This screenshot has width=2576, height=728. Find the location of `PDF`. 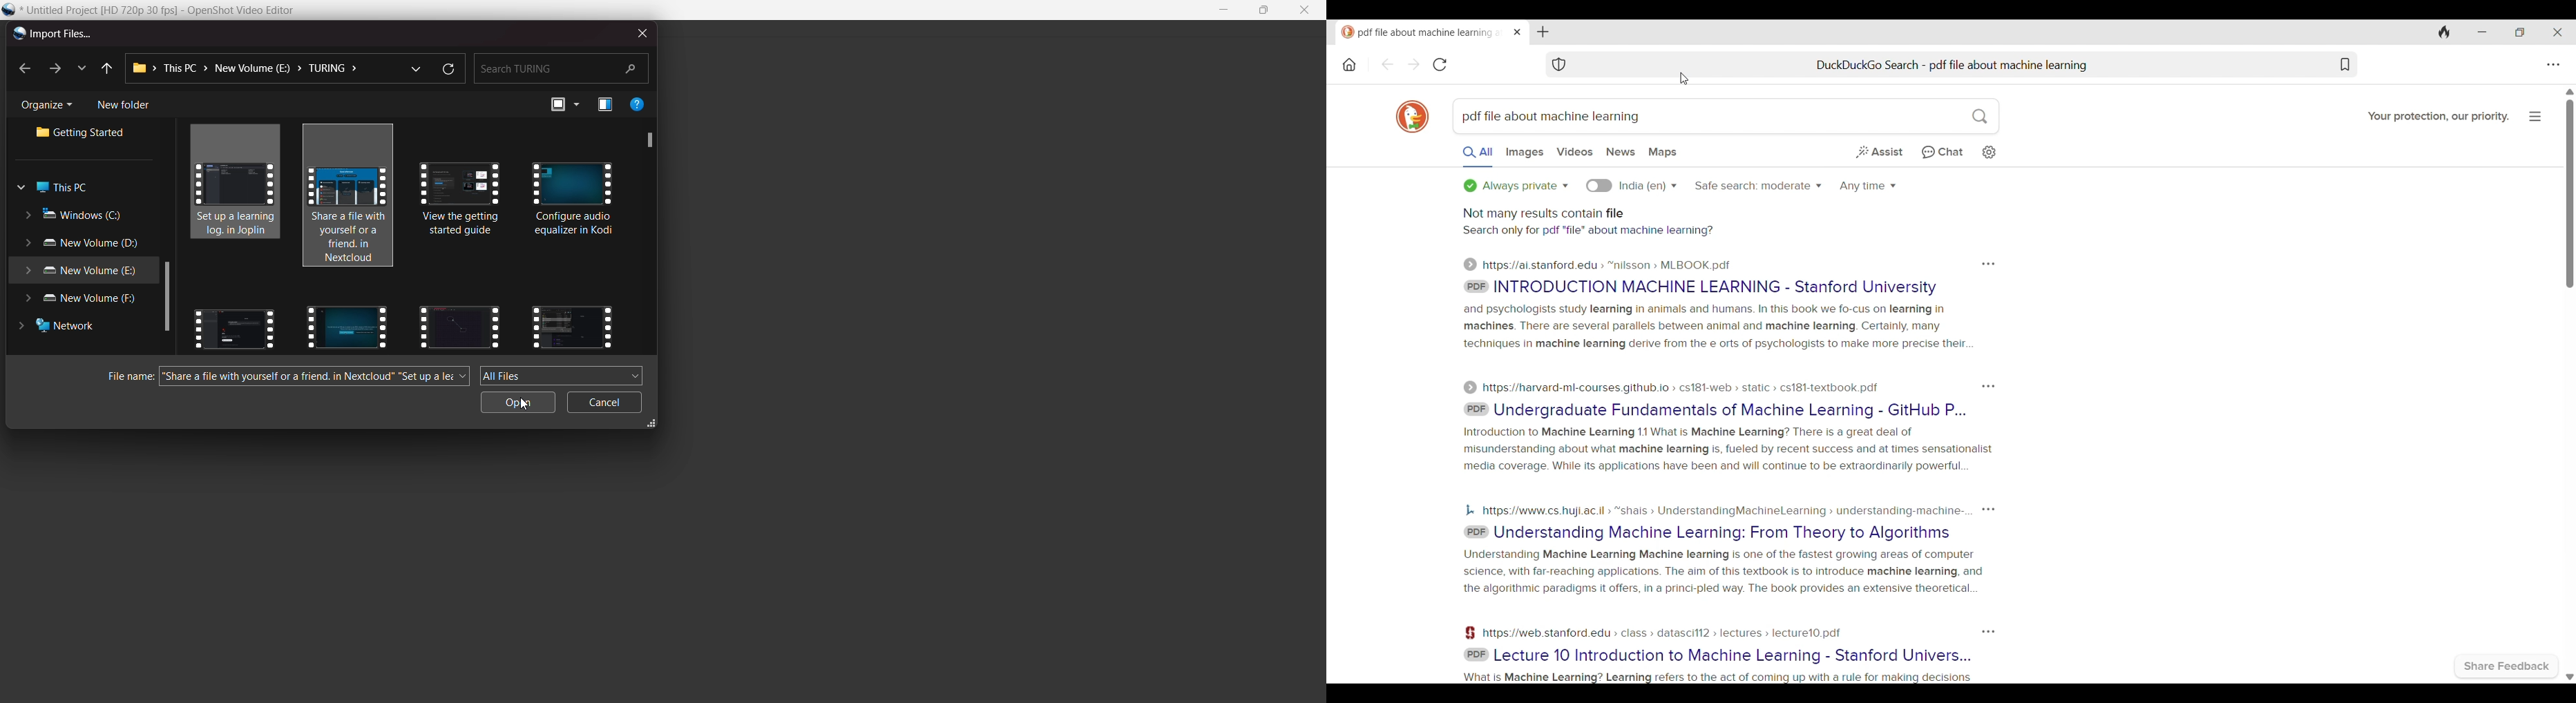

PDF is located at coordinates (1476, 532).